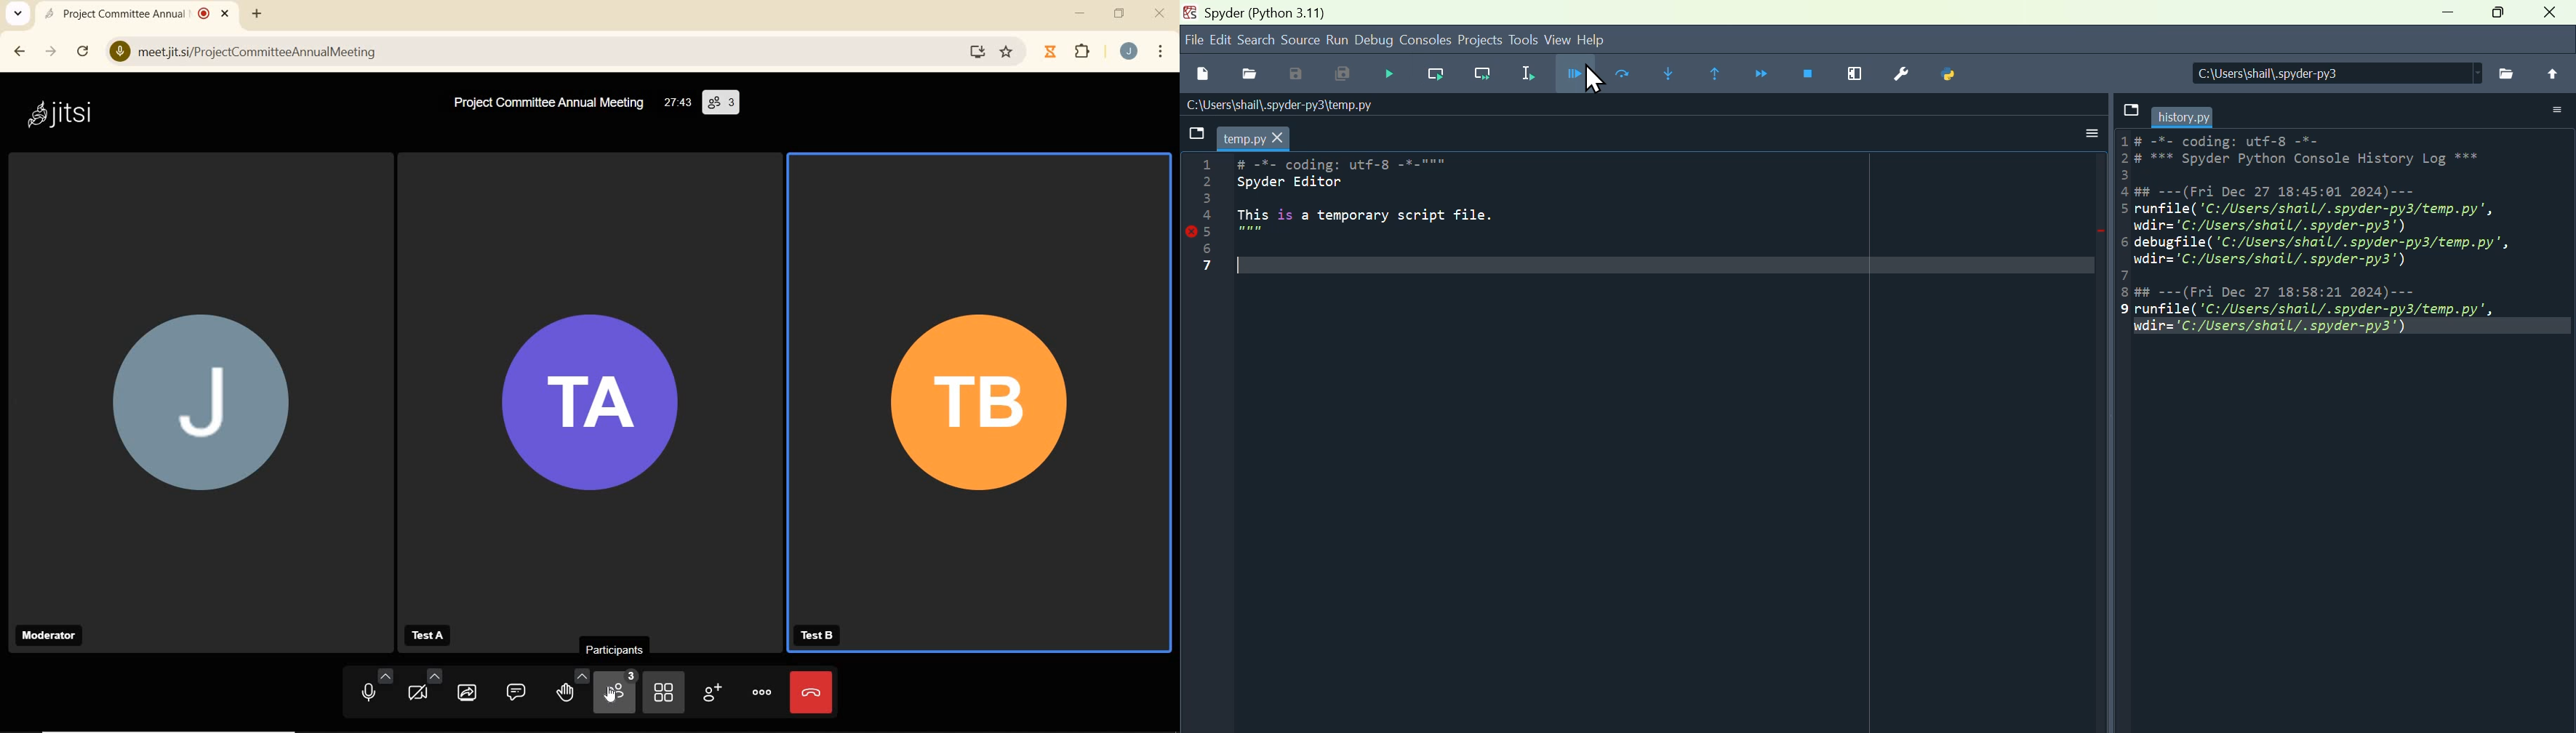 The height and width of the screenshot is (756, 2576). I want to click on , so click(1341, 40).